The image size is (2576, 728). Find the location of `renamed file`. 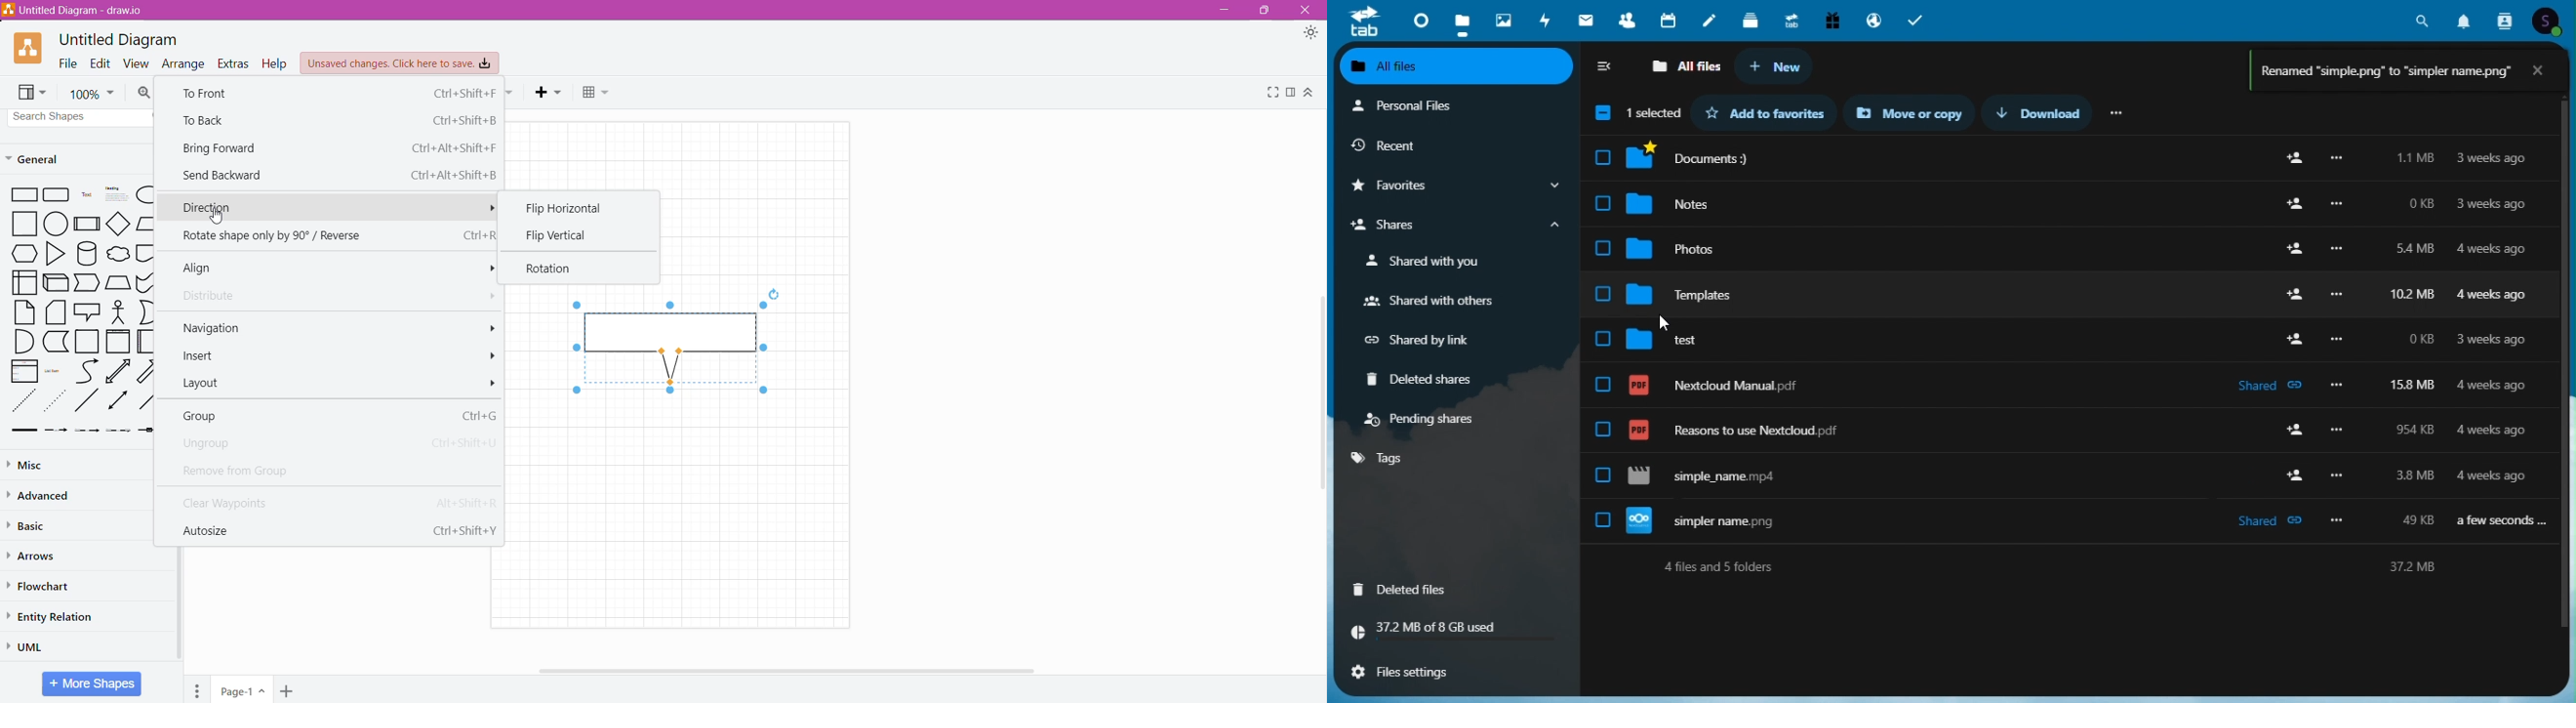

renamed file is located at coordinates (2067, 520).